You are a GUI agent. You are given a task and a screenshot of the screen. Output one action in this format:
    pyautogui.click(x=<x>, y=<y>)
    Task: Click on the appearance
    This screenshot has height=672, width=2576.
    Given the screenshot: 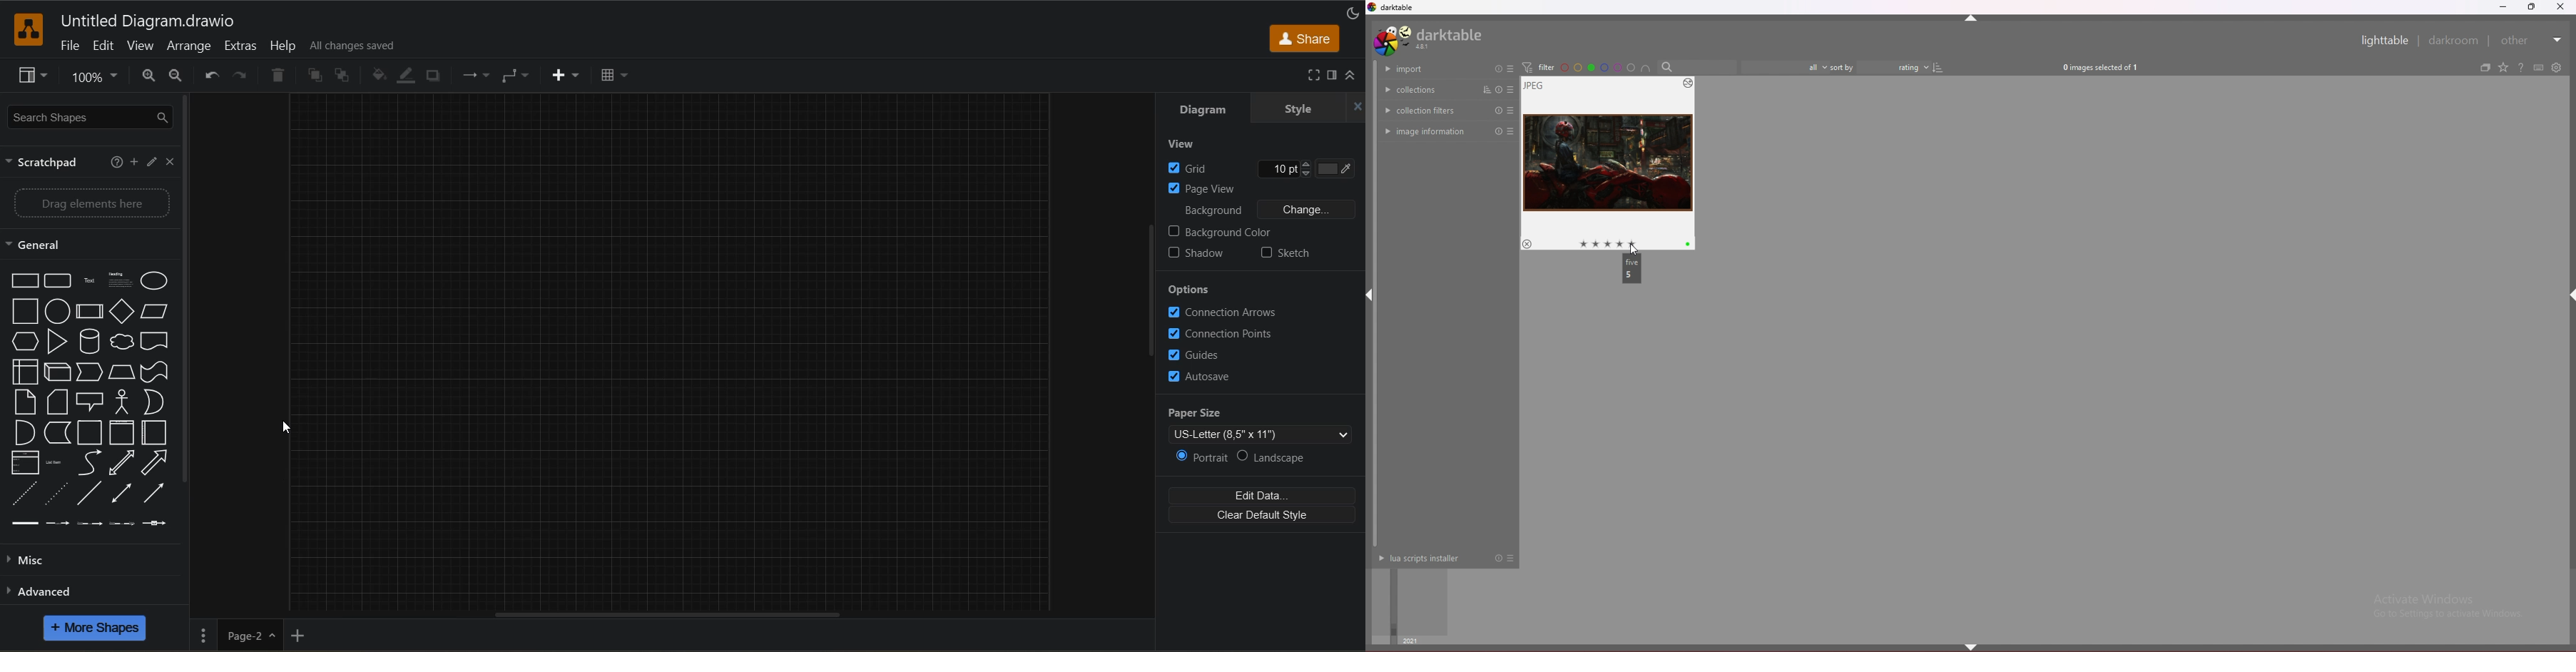 What is the action you would take?
    pyautogui.click(x=1355, y=13)
    